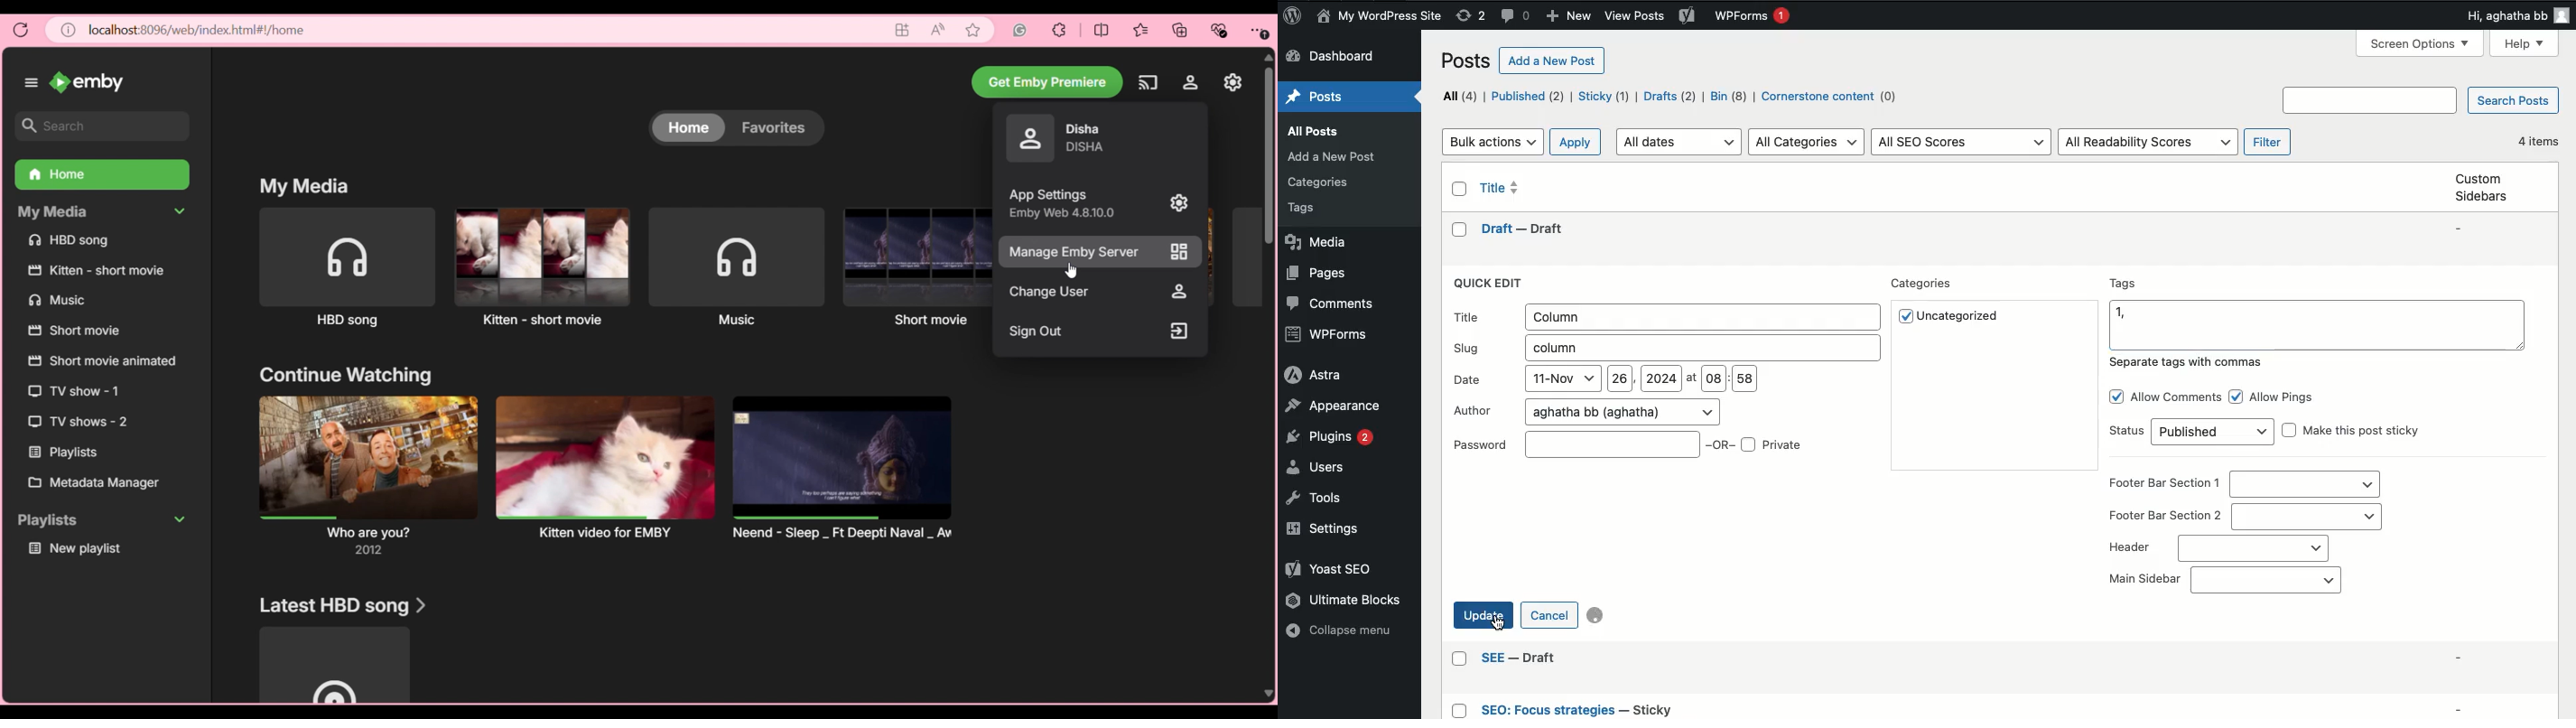 The height and width of the screenshot is (728, 2576). What do you see at coordinates (1661, 378) in the screenshot?
I see `2024` at bounding box center [1661, 378].